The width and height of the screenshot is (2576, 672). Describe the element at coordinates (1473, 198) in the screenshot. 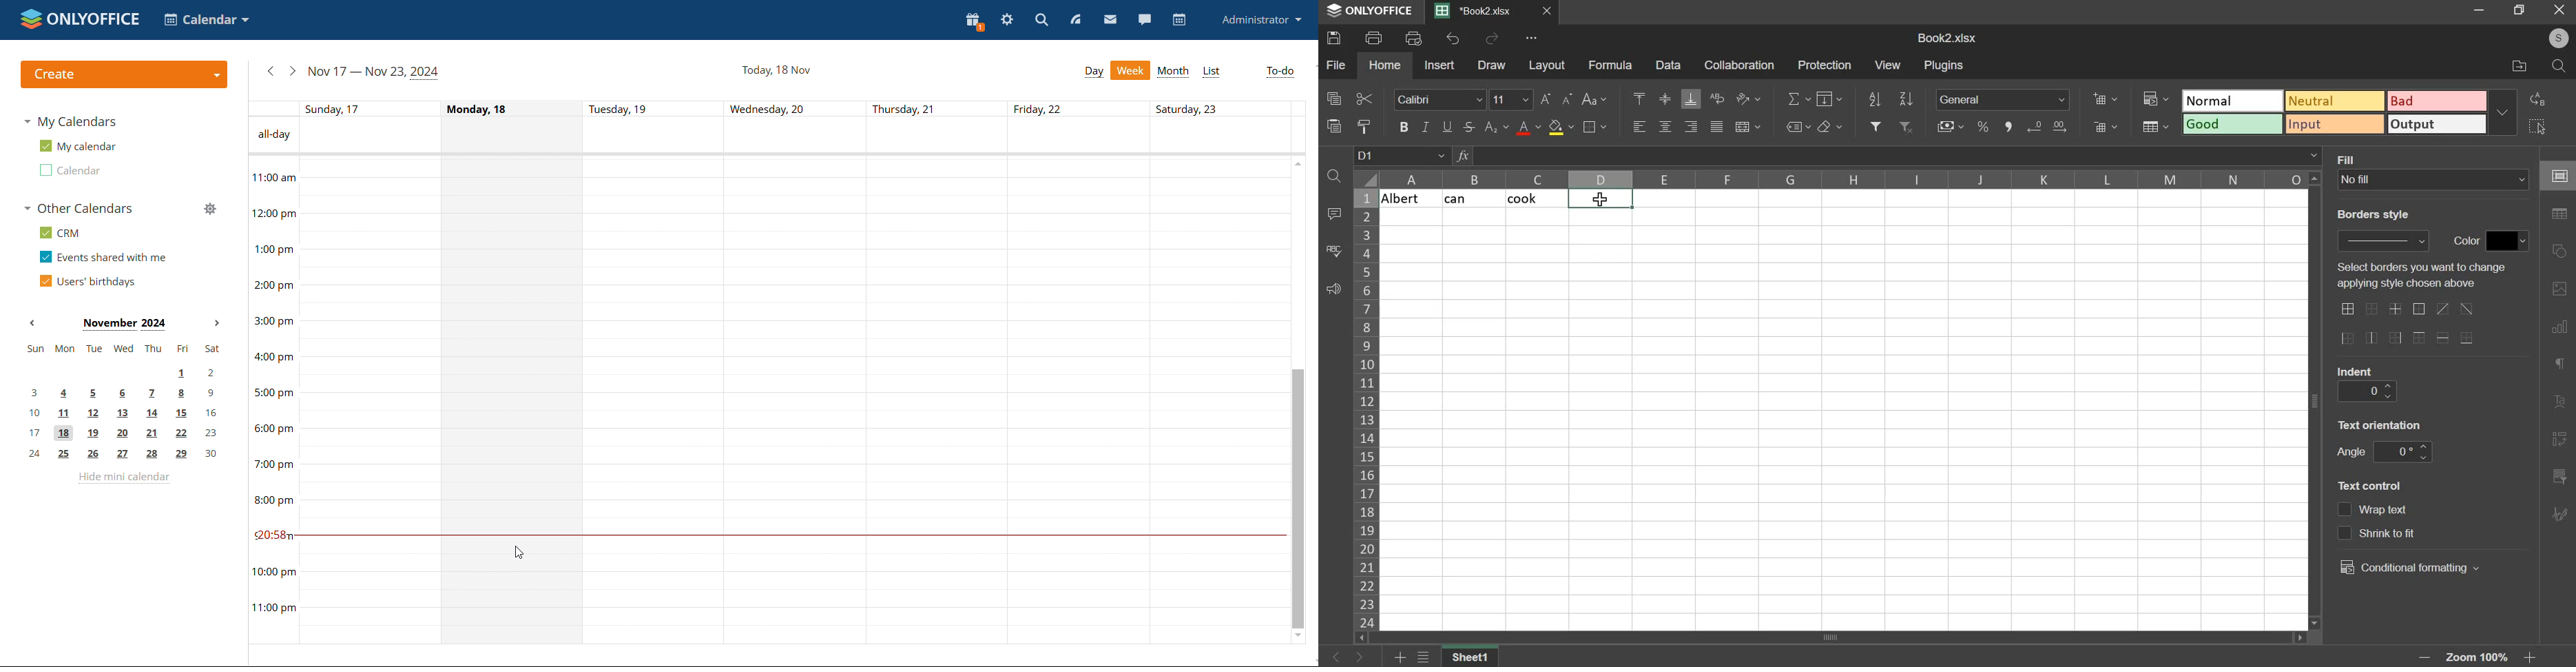

I see `cat` at that location.